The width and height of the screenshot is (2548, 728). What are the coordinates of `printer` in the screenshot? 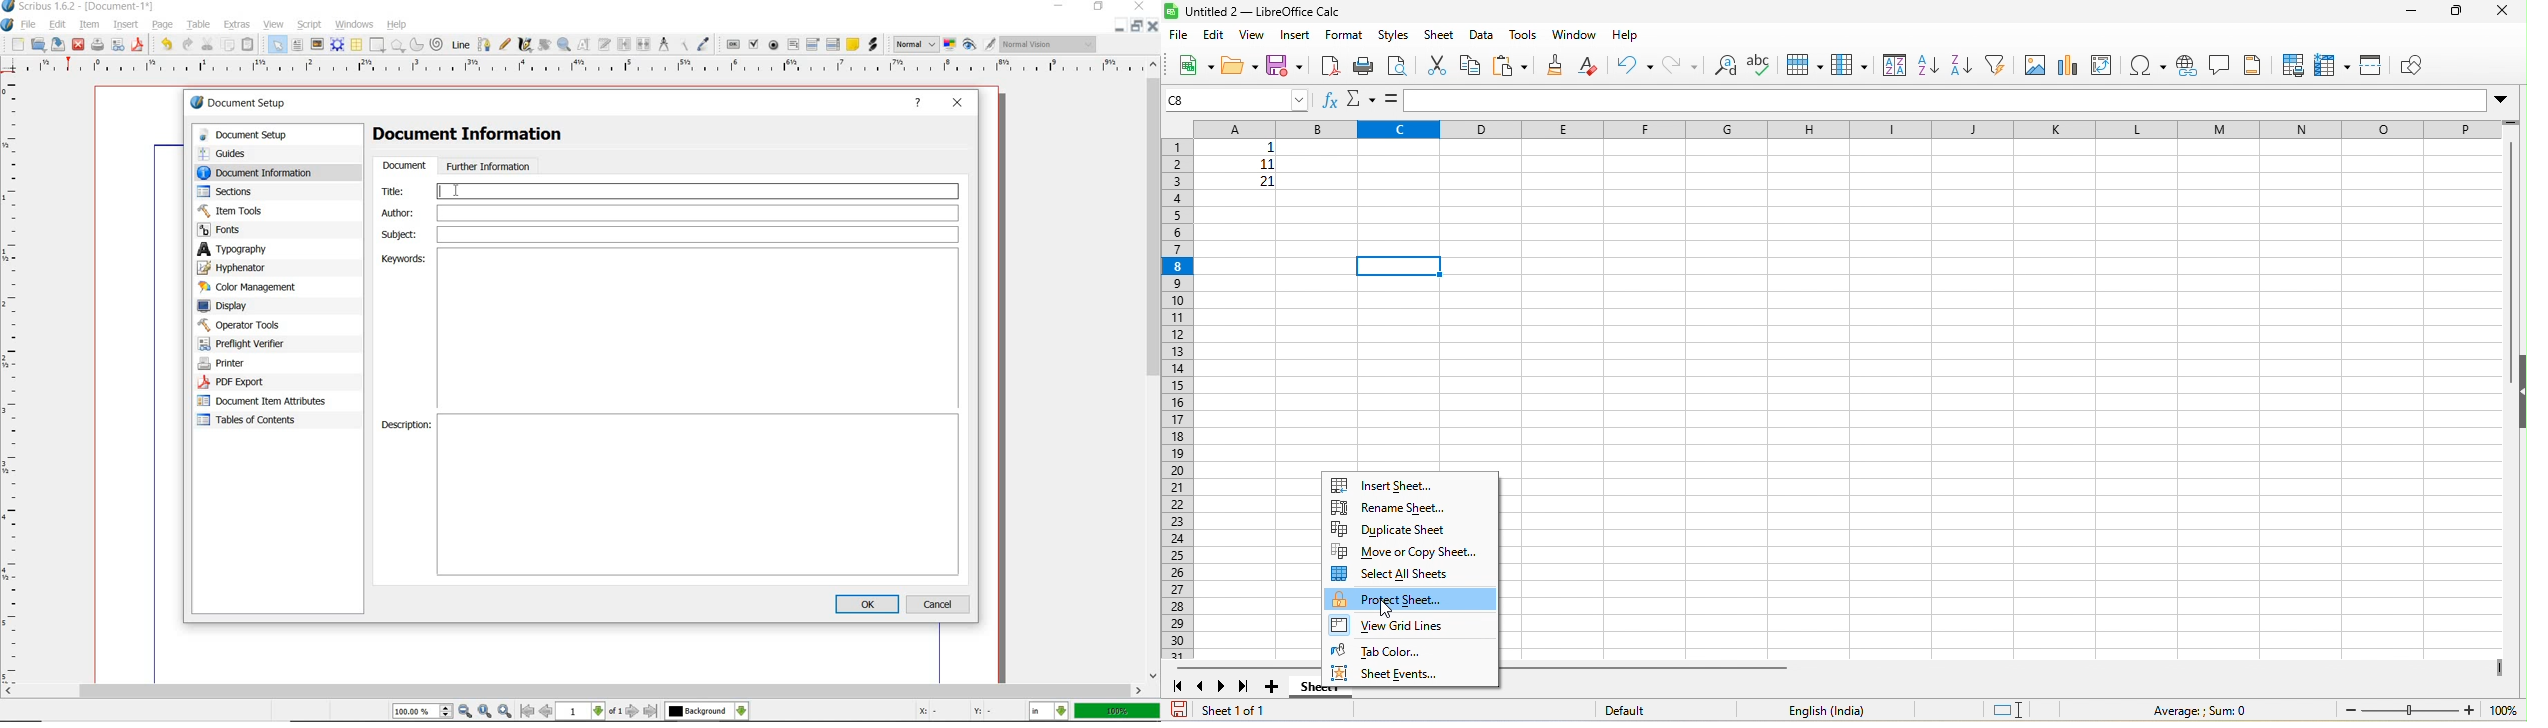 It's located at (254, 364).